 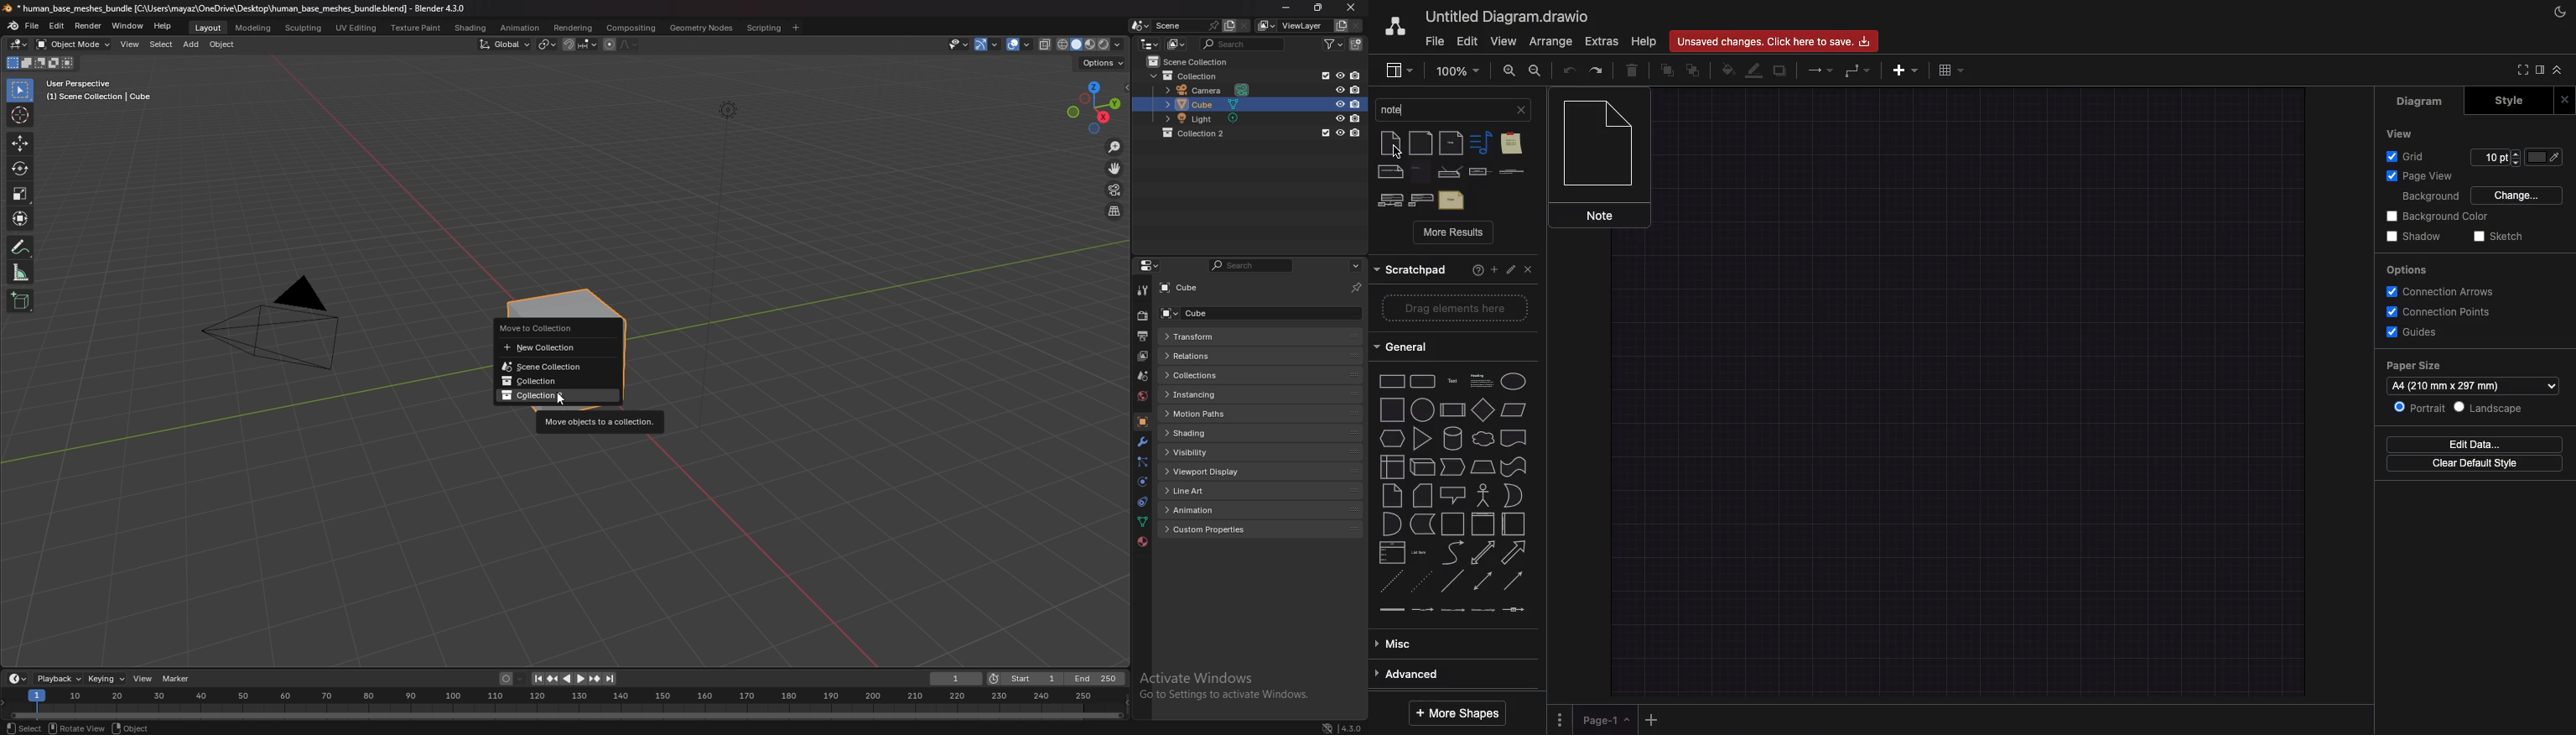 I want to click on camera, so click(x=1212, y=88).